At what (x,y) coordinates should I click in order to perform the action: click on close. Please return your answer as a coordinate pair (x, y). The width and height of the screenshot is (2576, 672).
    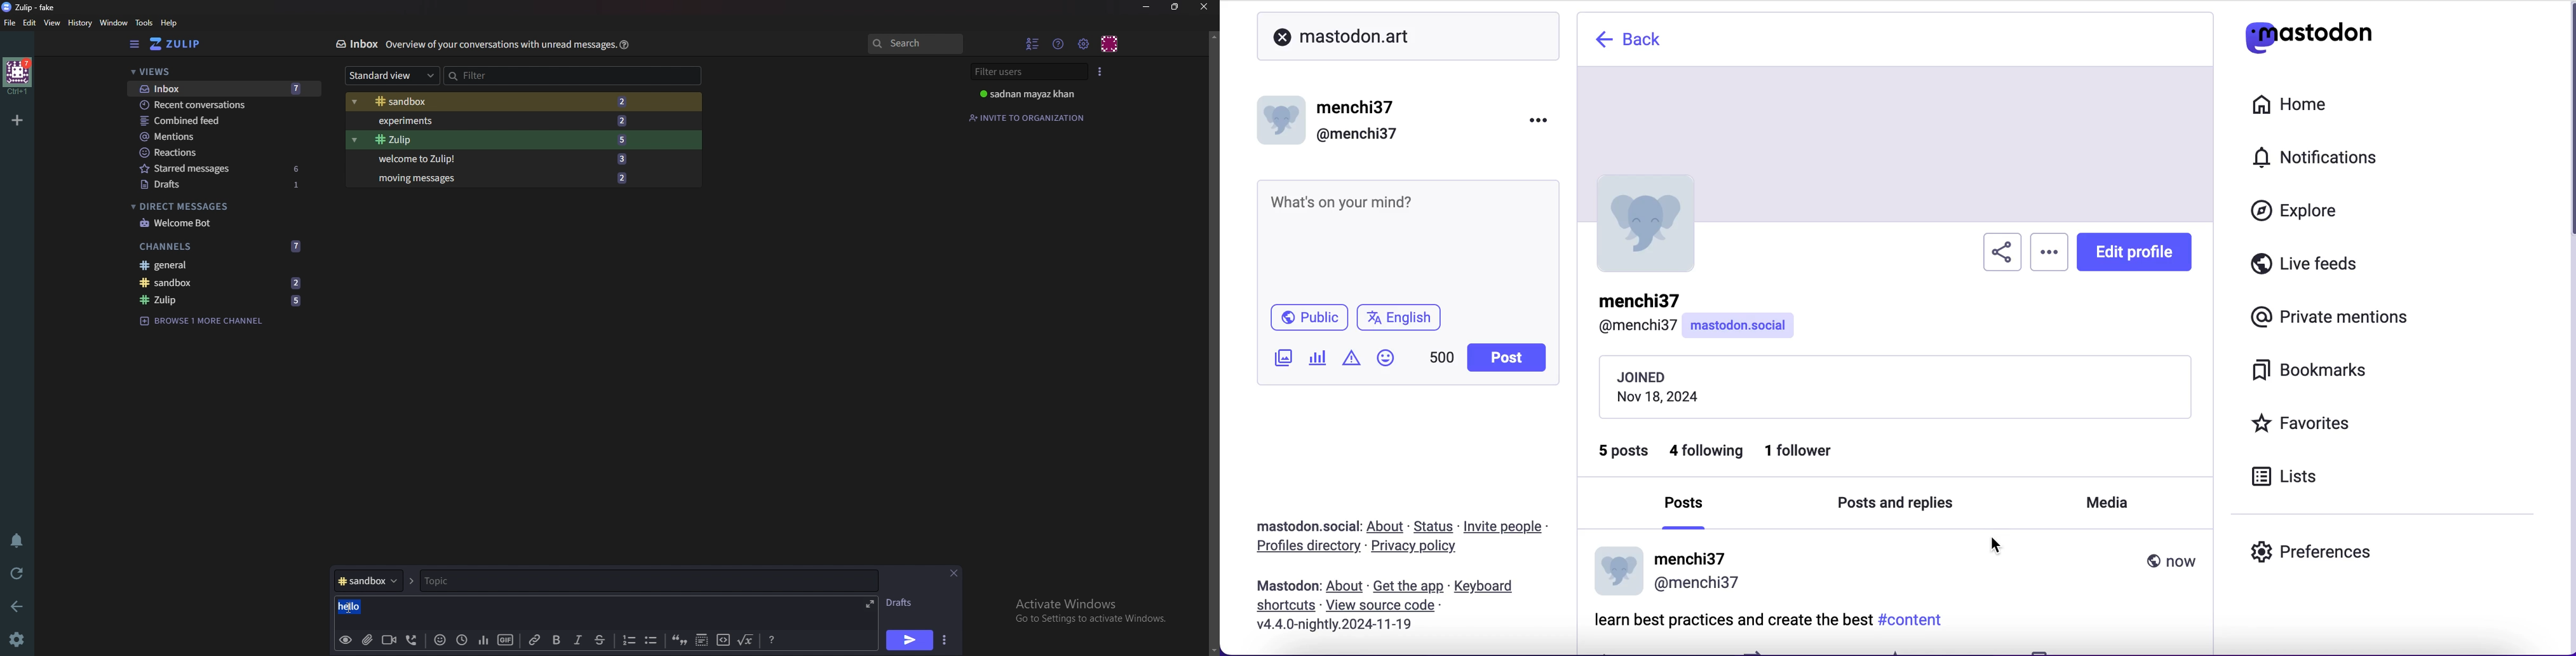
    Looking at the image, I should click on (954, 572).